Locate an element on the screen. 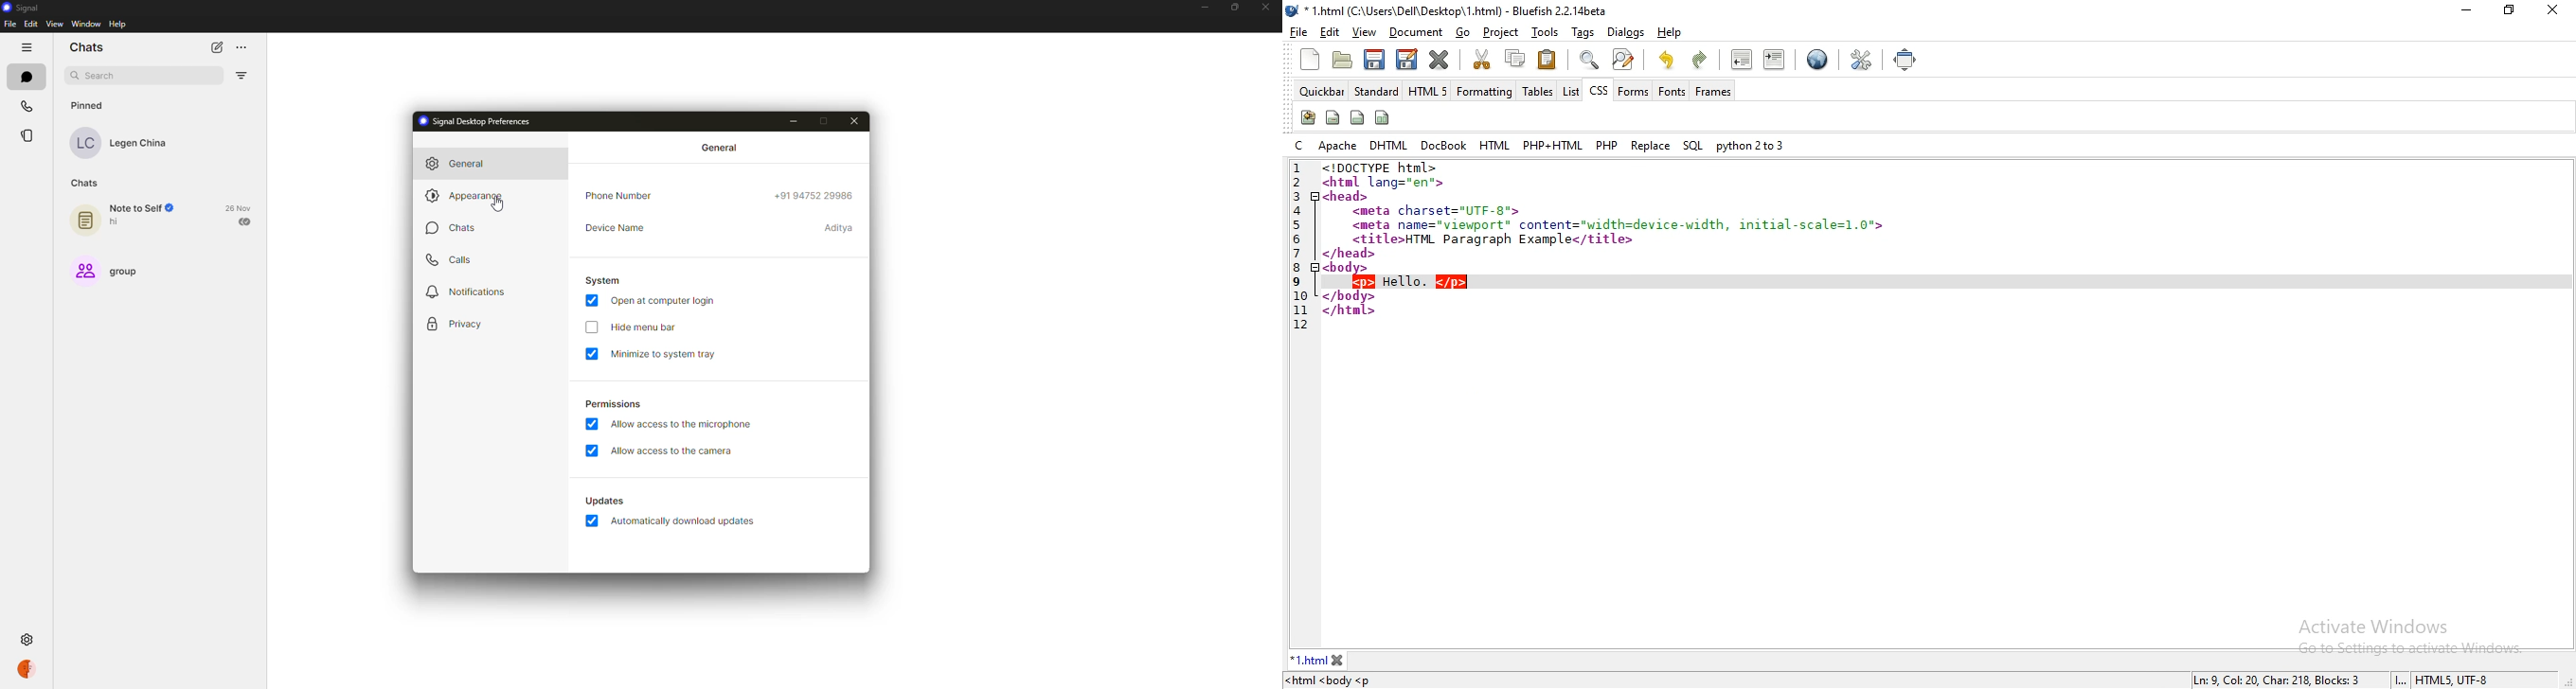 The height and width of the screenshot is (700, 2576). general is located at coordinates (465, 164).